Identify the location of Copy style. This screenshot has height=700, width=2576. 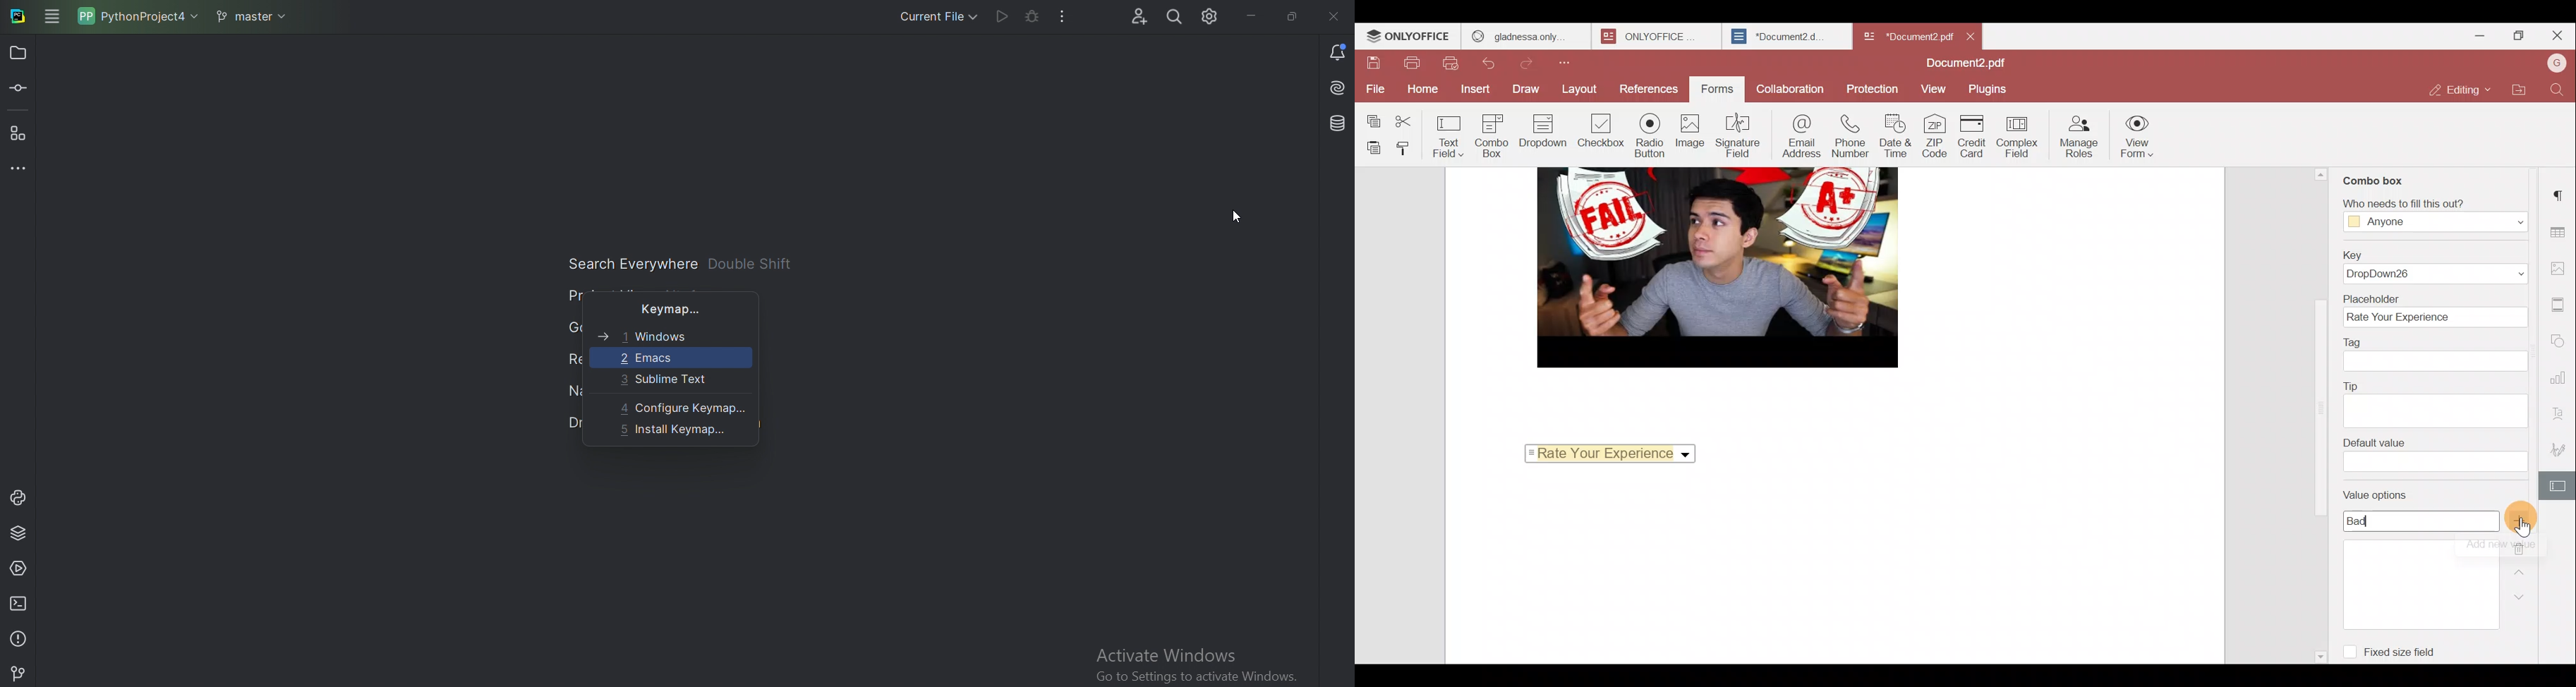
(1409, 148).